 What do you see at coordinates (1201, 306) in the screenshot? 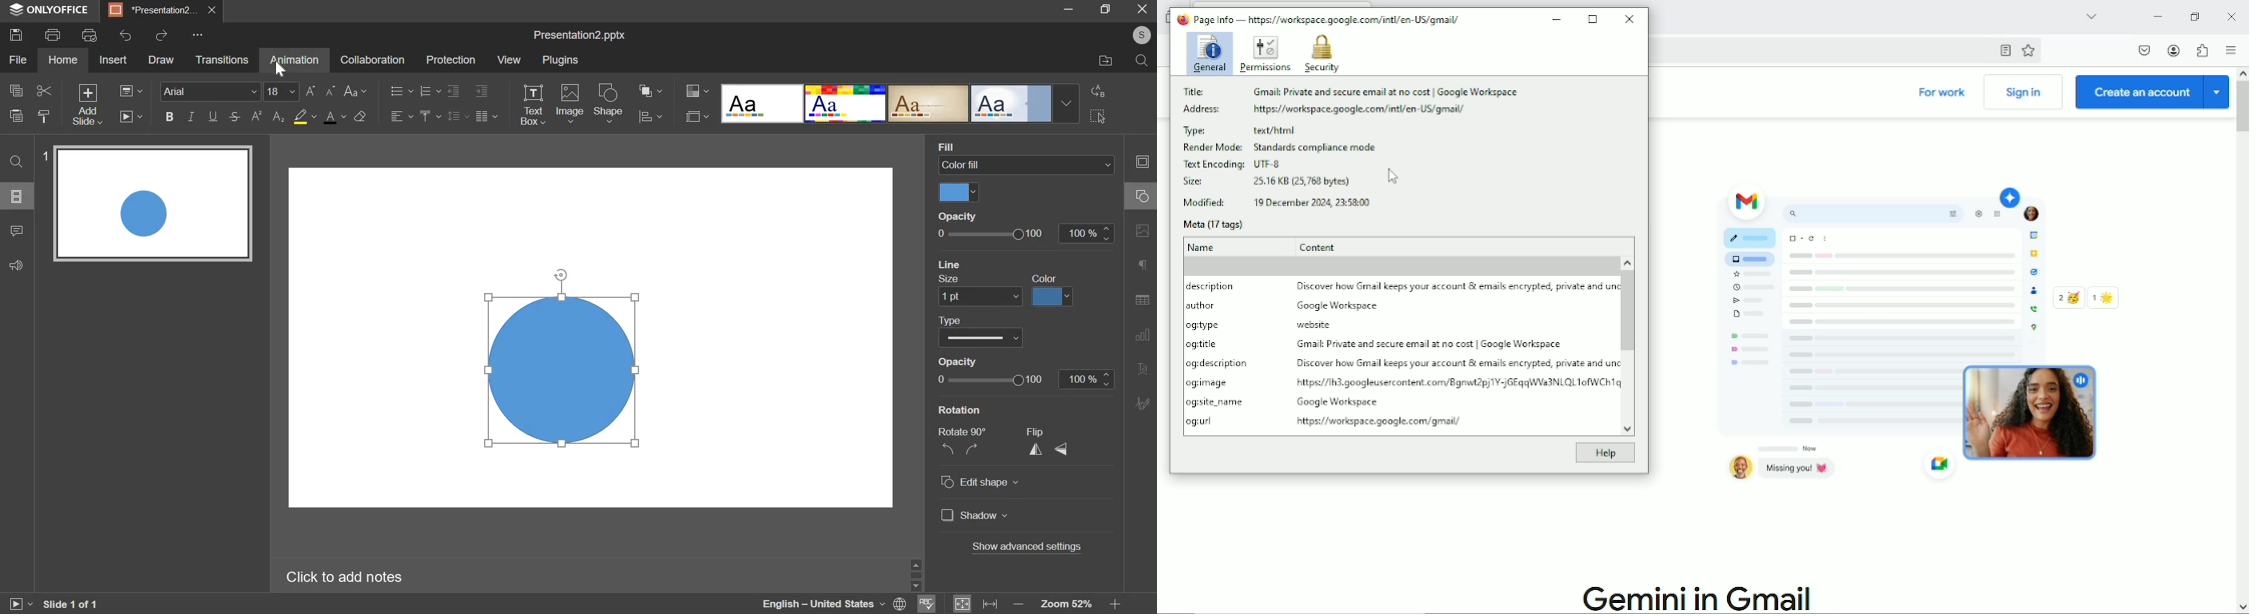
I see `author` at bounding box center [1201, 306].